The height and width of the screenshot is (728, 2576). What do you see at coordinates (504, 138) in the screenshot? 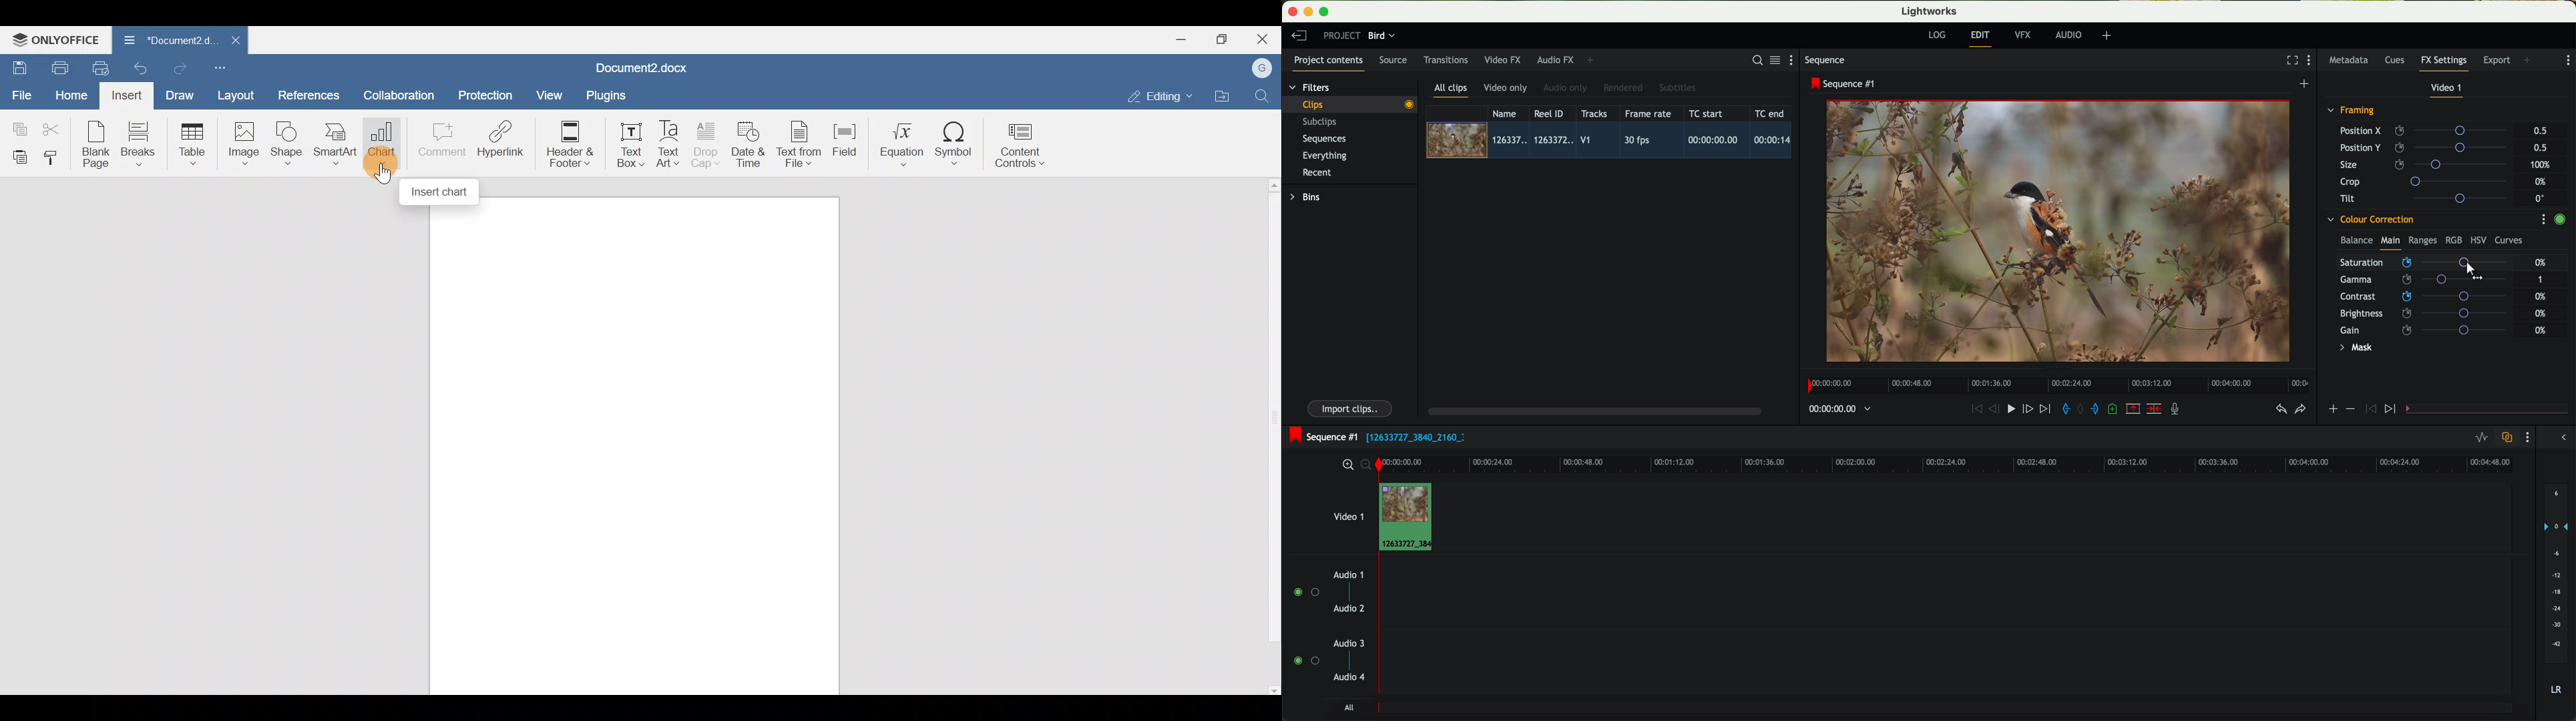
I see `Hyperlink` at bounding box center [504, 138].